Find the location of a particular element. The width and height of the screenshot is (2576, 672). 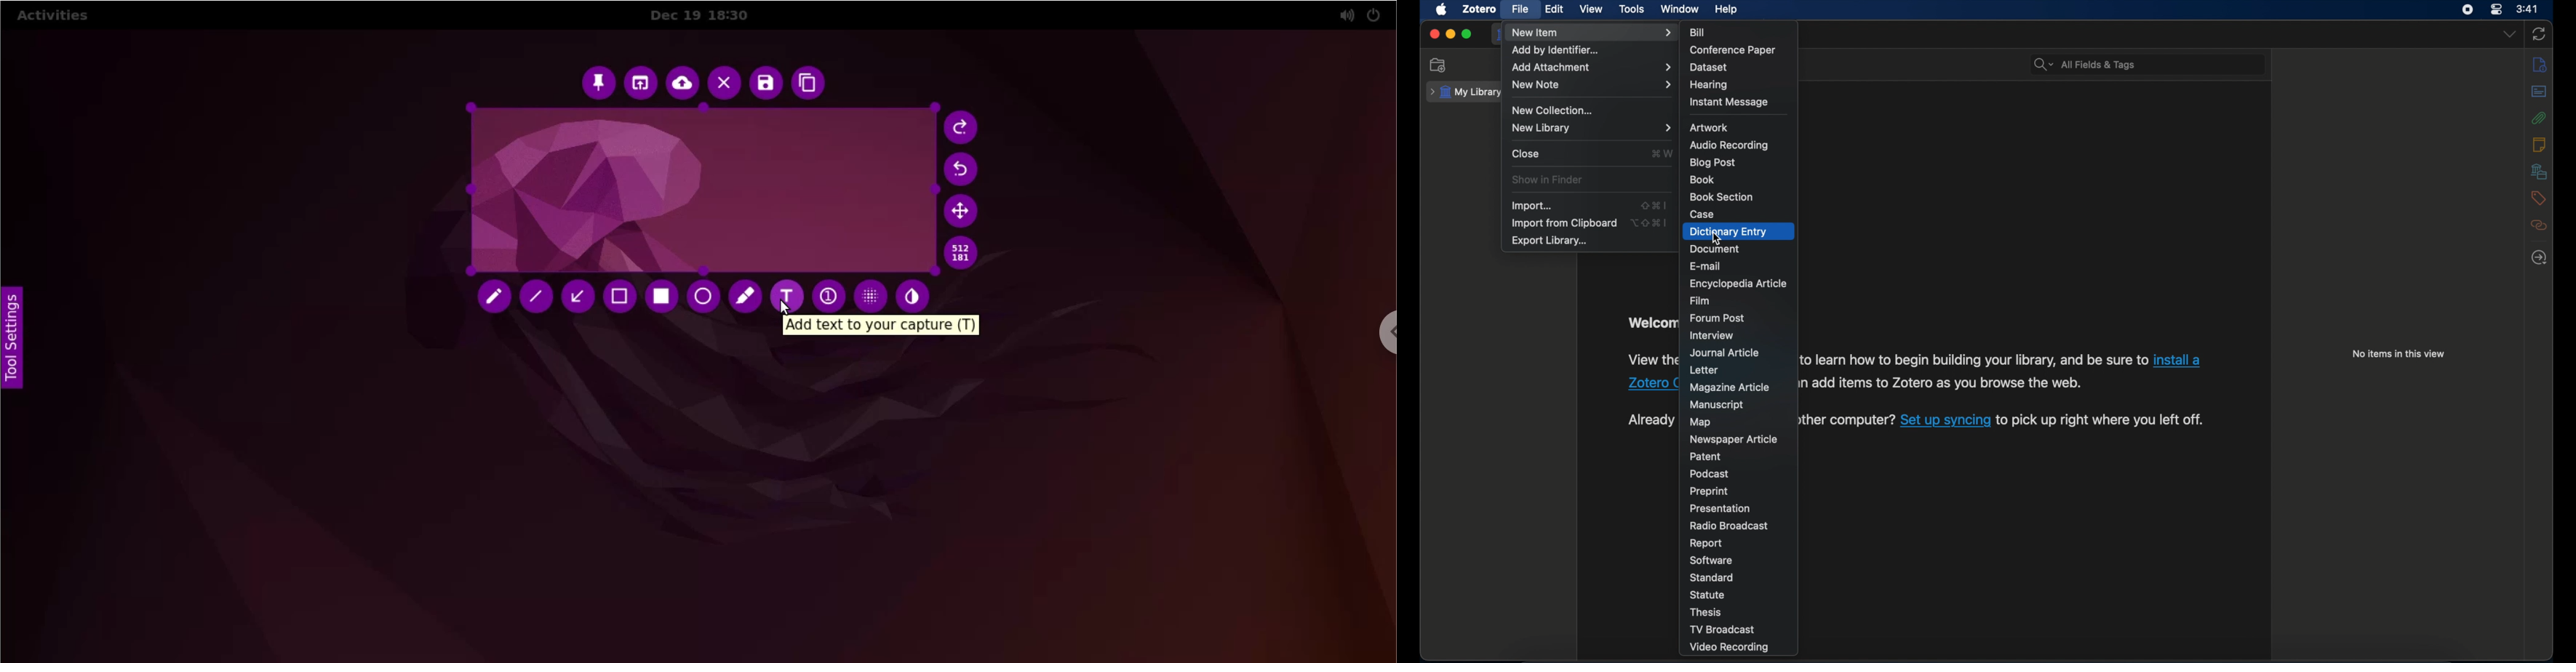

artwork is located at coordinates (1709, 128).